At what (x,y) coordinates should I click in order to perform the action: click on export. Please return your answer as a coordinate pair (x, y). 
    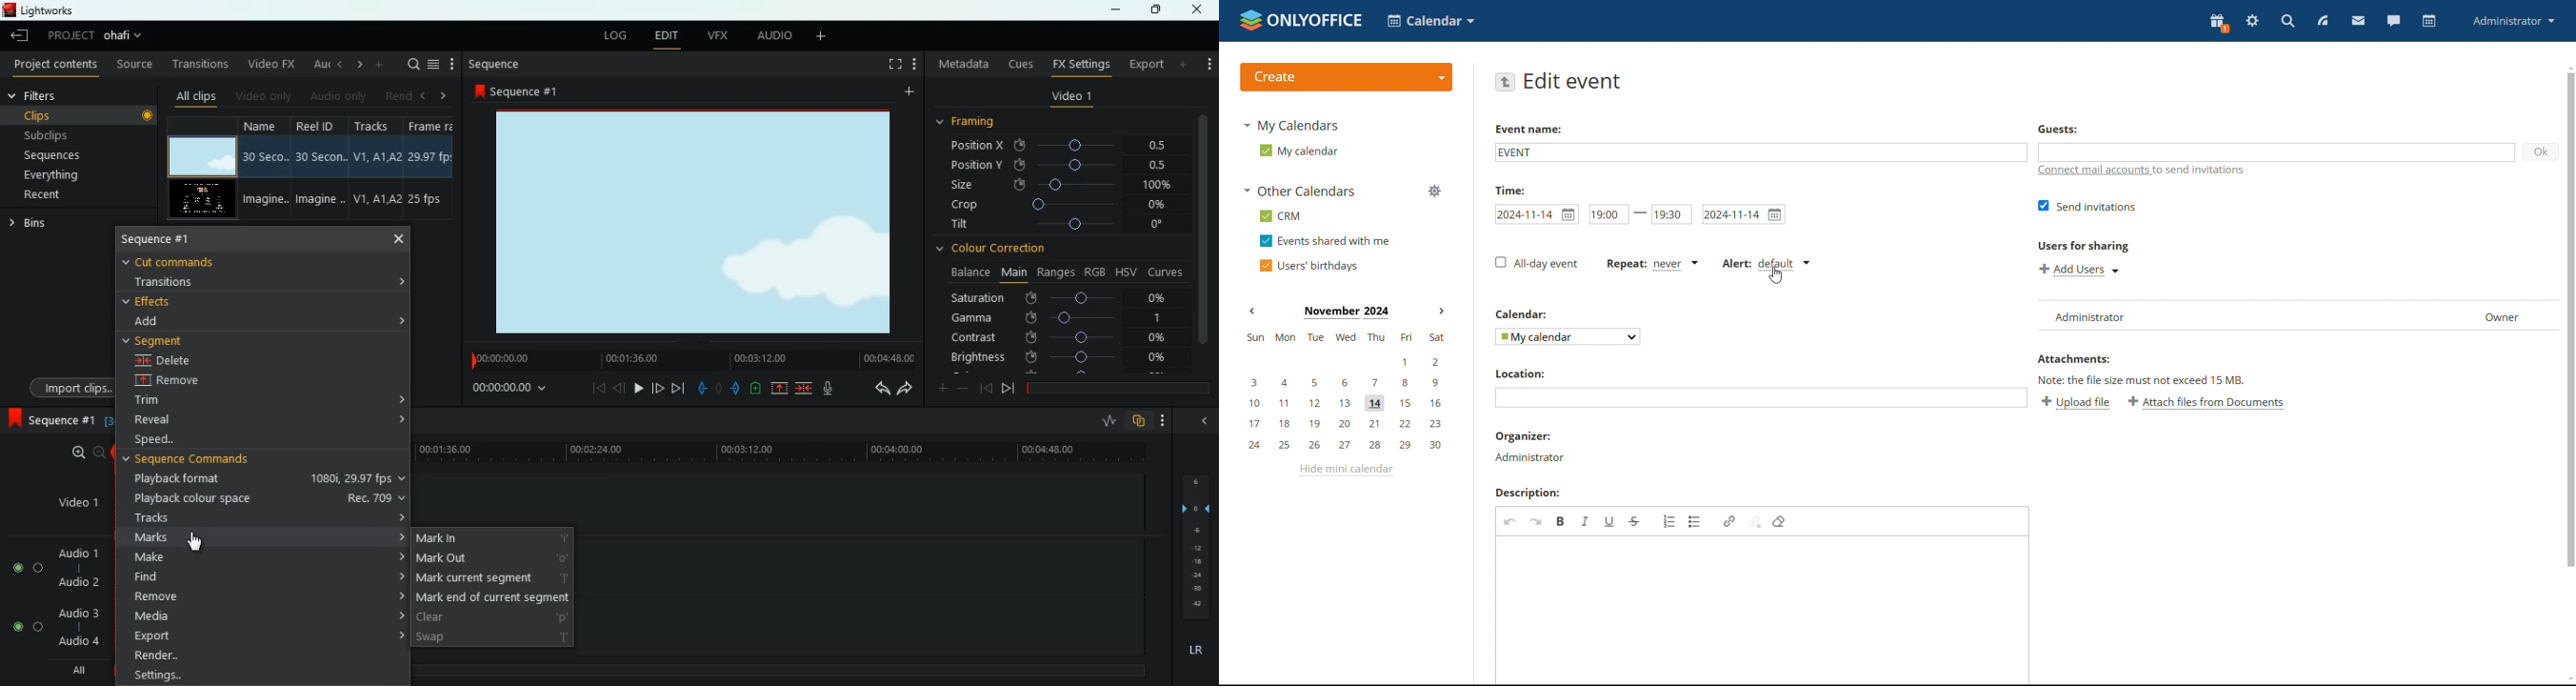
    Looking at the image, I should click on (269, 636).